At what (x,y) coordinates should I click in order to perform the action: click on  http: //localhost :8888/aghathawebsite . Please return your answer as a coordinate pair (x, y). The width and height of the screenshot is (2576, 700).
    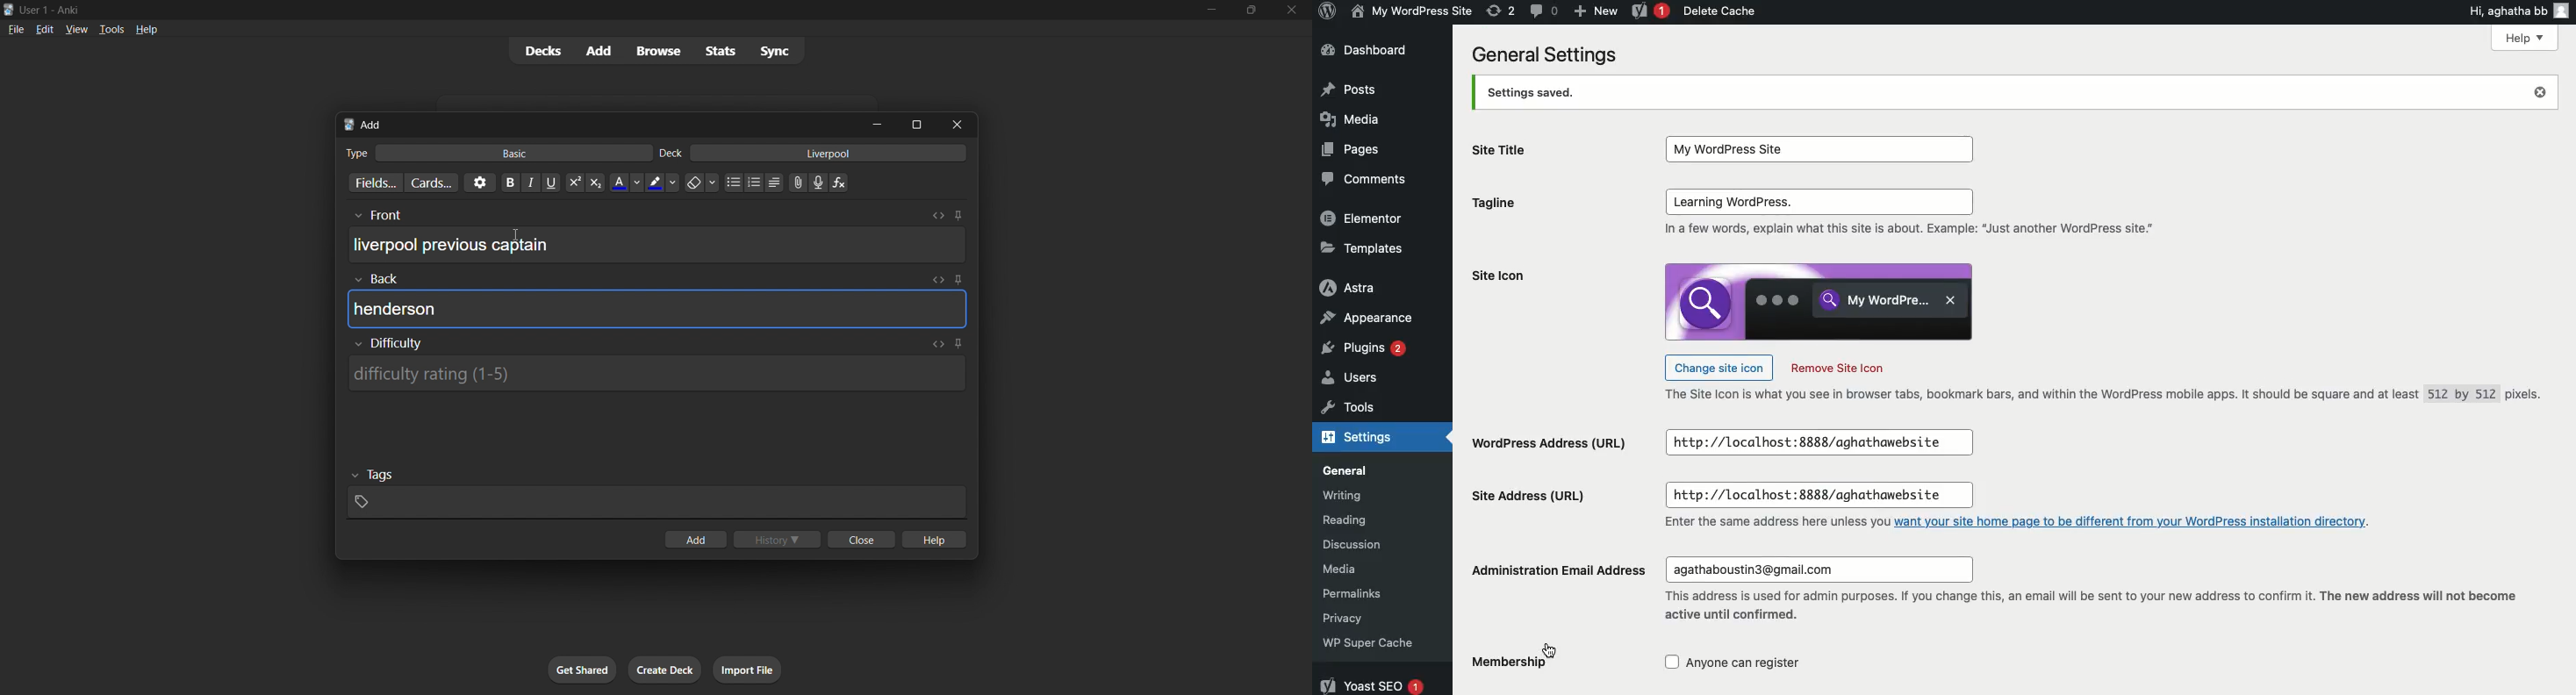
    Looking at the image, I should click on (1827, 442).